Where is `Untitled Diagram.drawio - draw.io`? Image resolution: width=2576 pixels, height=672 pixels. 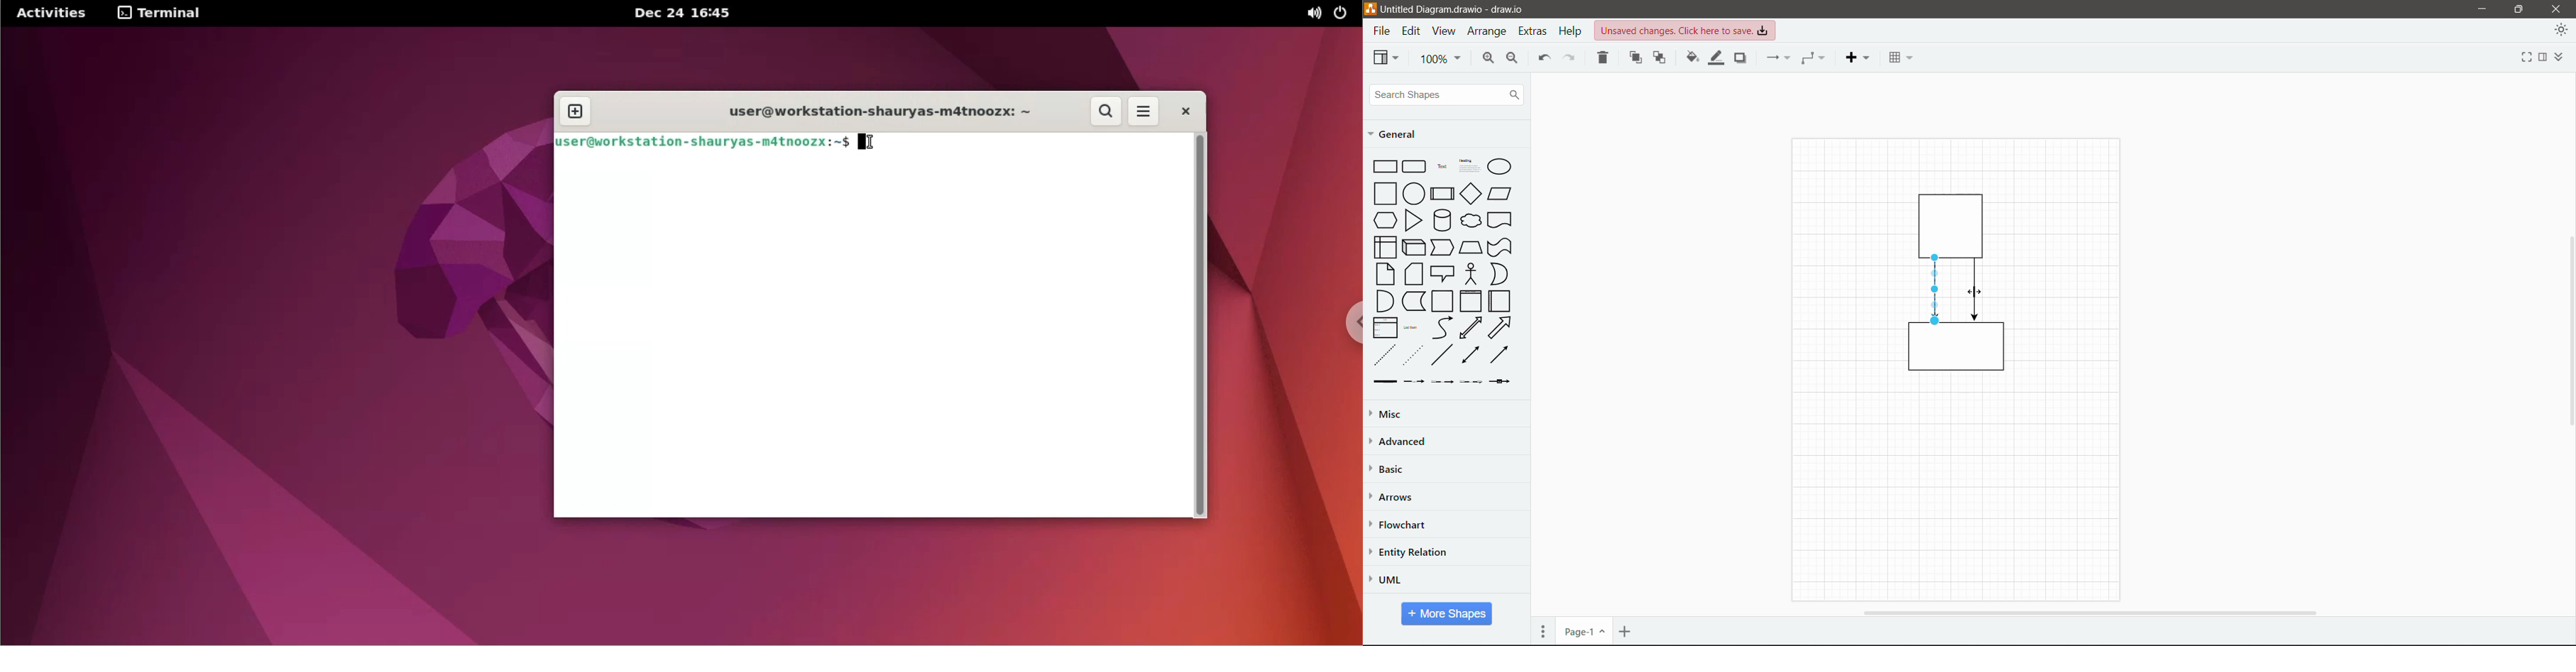
Untitled Diagram.drawio - draw.io is located at coordinates (1460, 8).